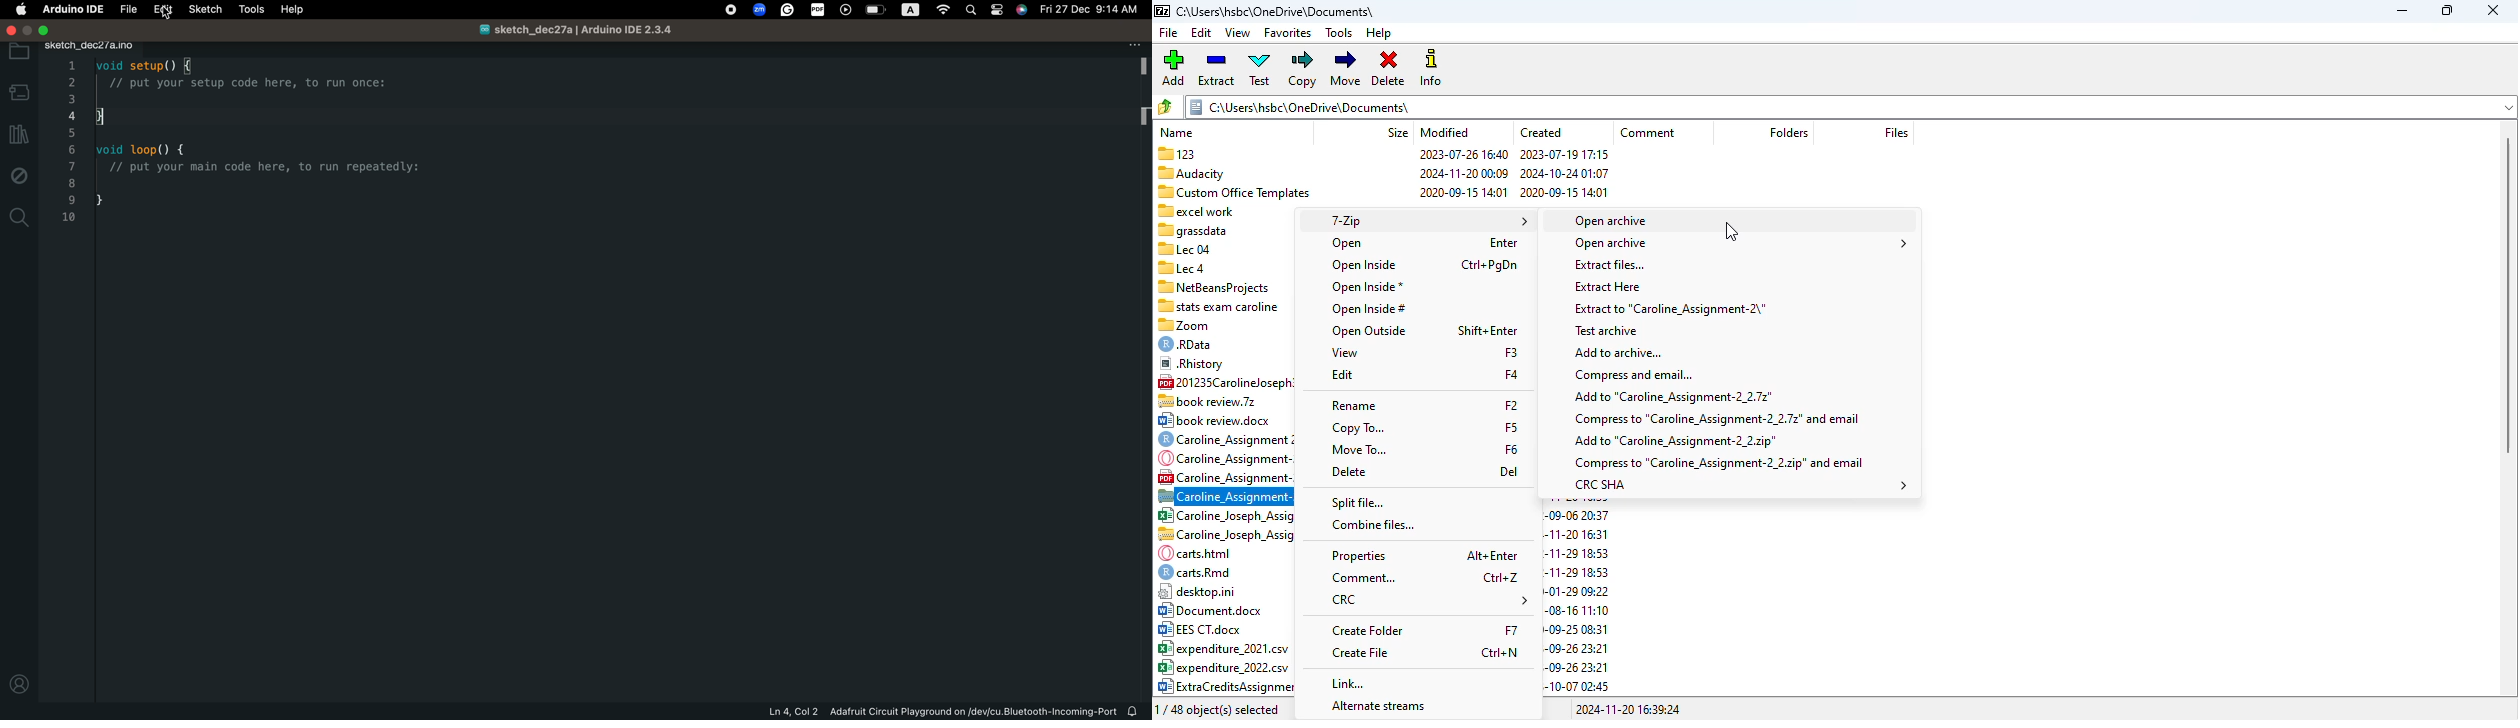 The image size is (2520, 728). Describe the element at coordinates (1238, 33) in the screenshot. I see `view` at that location.